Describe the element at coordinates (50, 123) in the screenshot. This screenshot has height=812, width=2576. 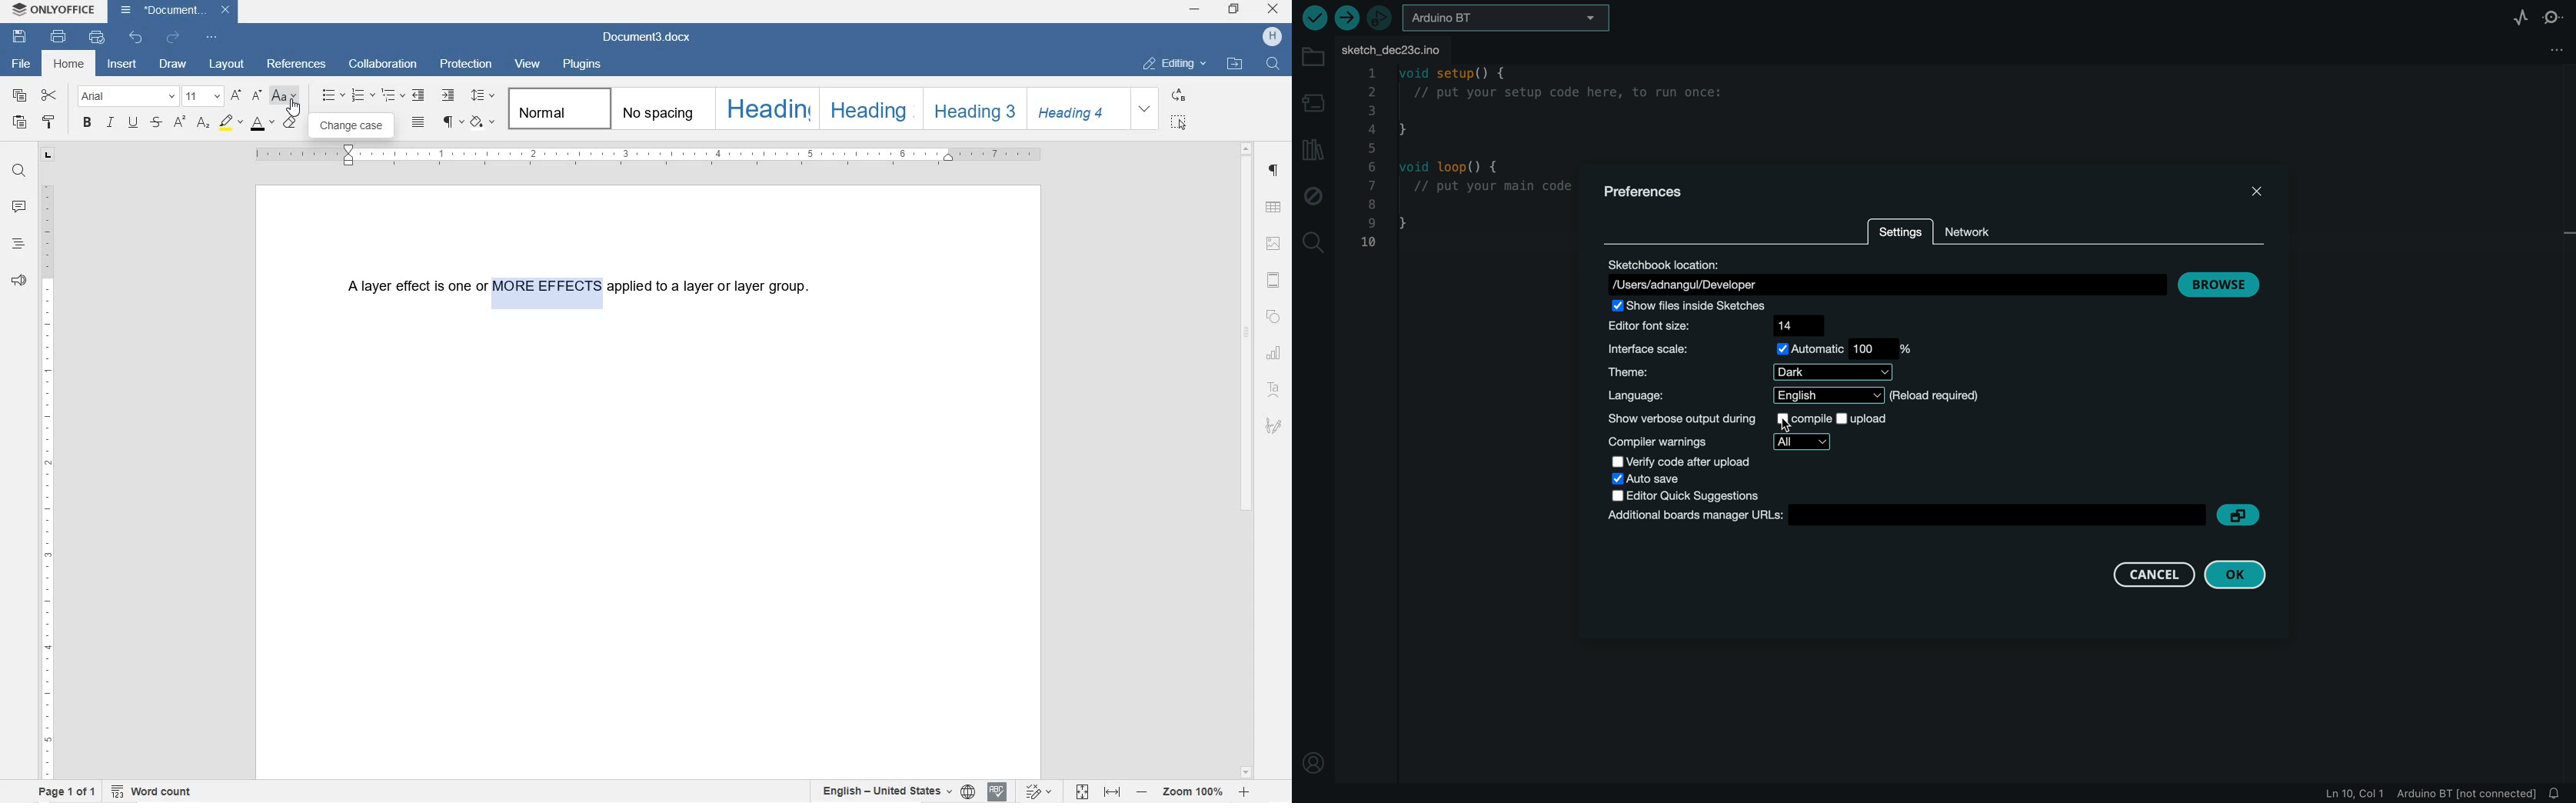
I see `COPY STYLE` at that location.